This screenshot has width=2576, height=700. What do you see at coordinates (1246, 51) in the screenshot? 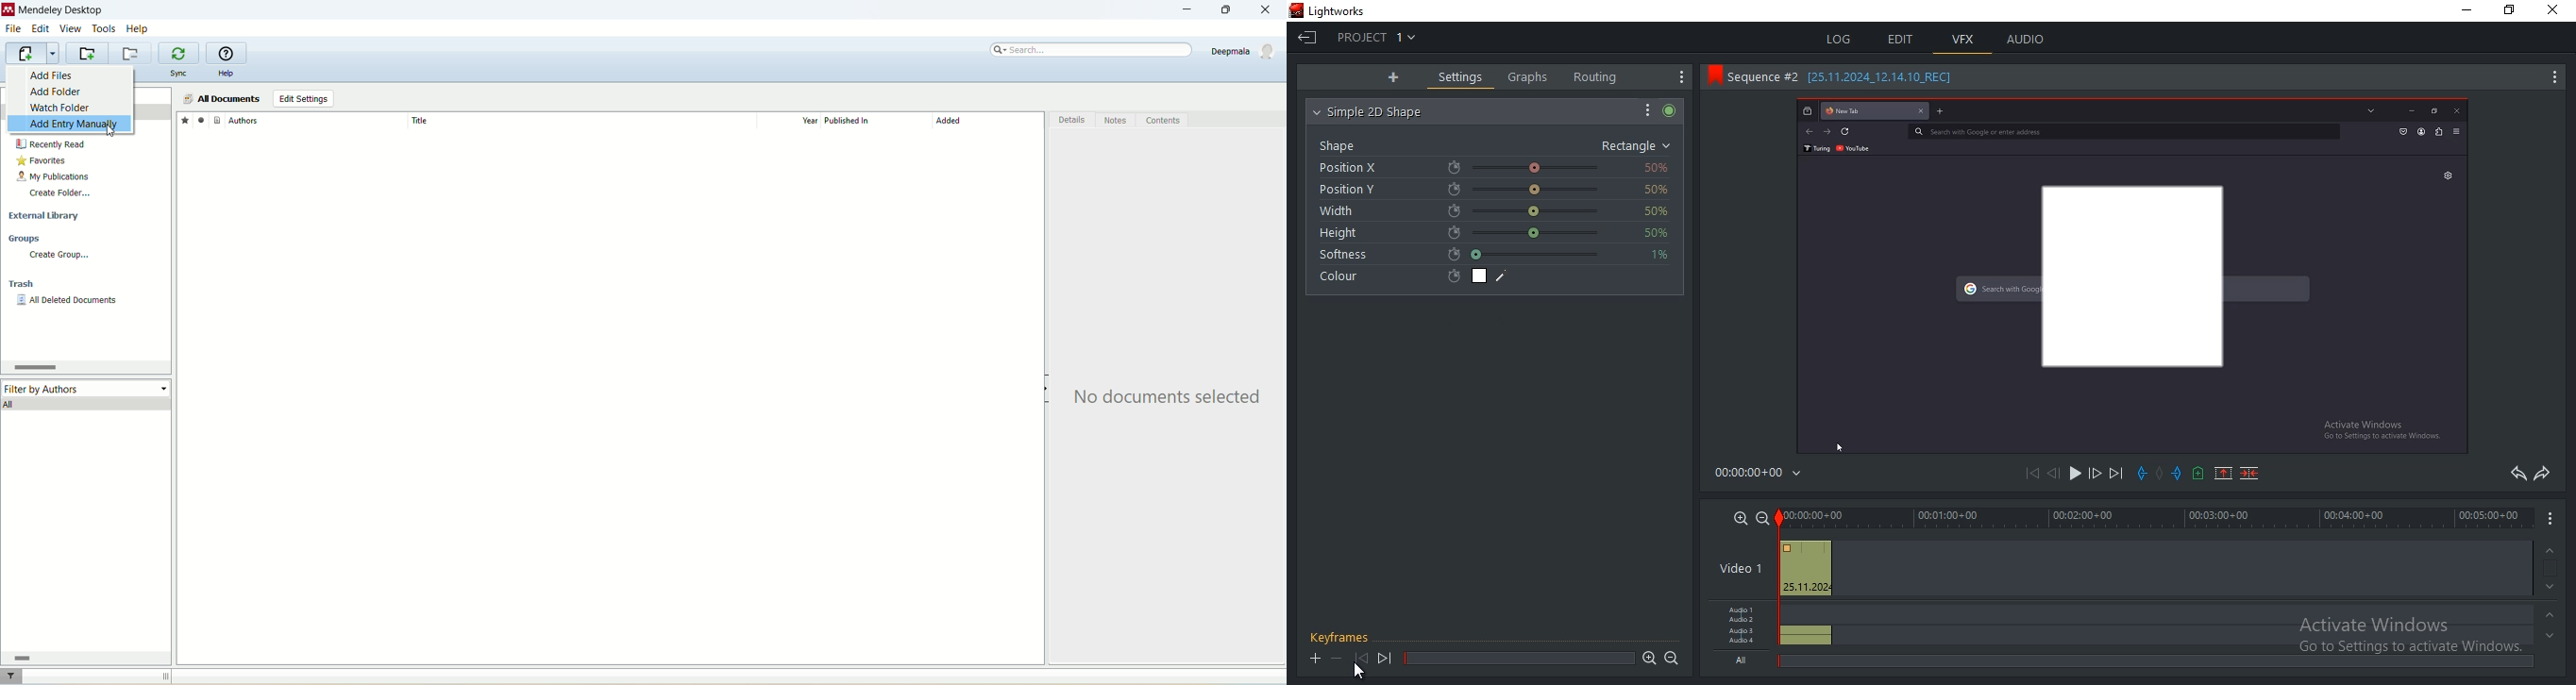
I see `account` at bounding box center [1246, 51].